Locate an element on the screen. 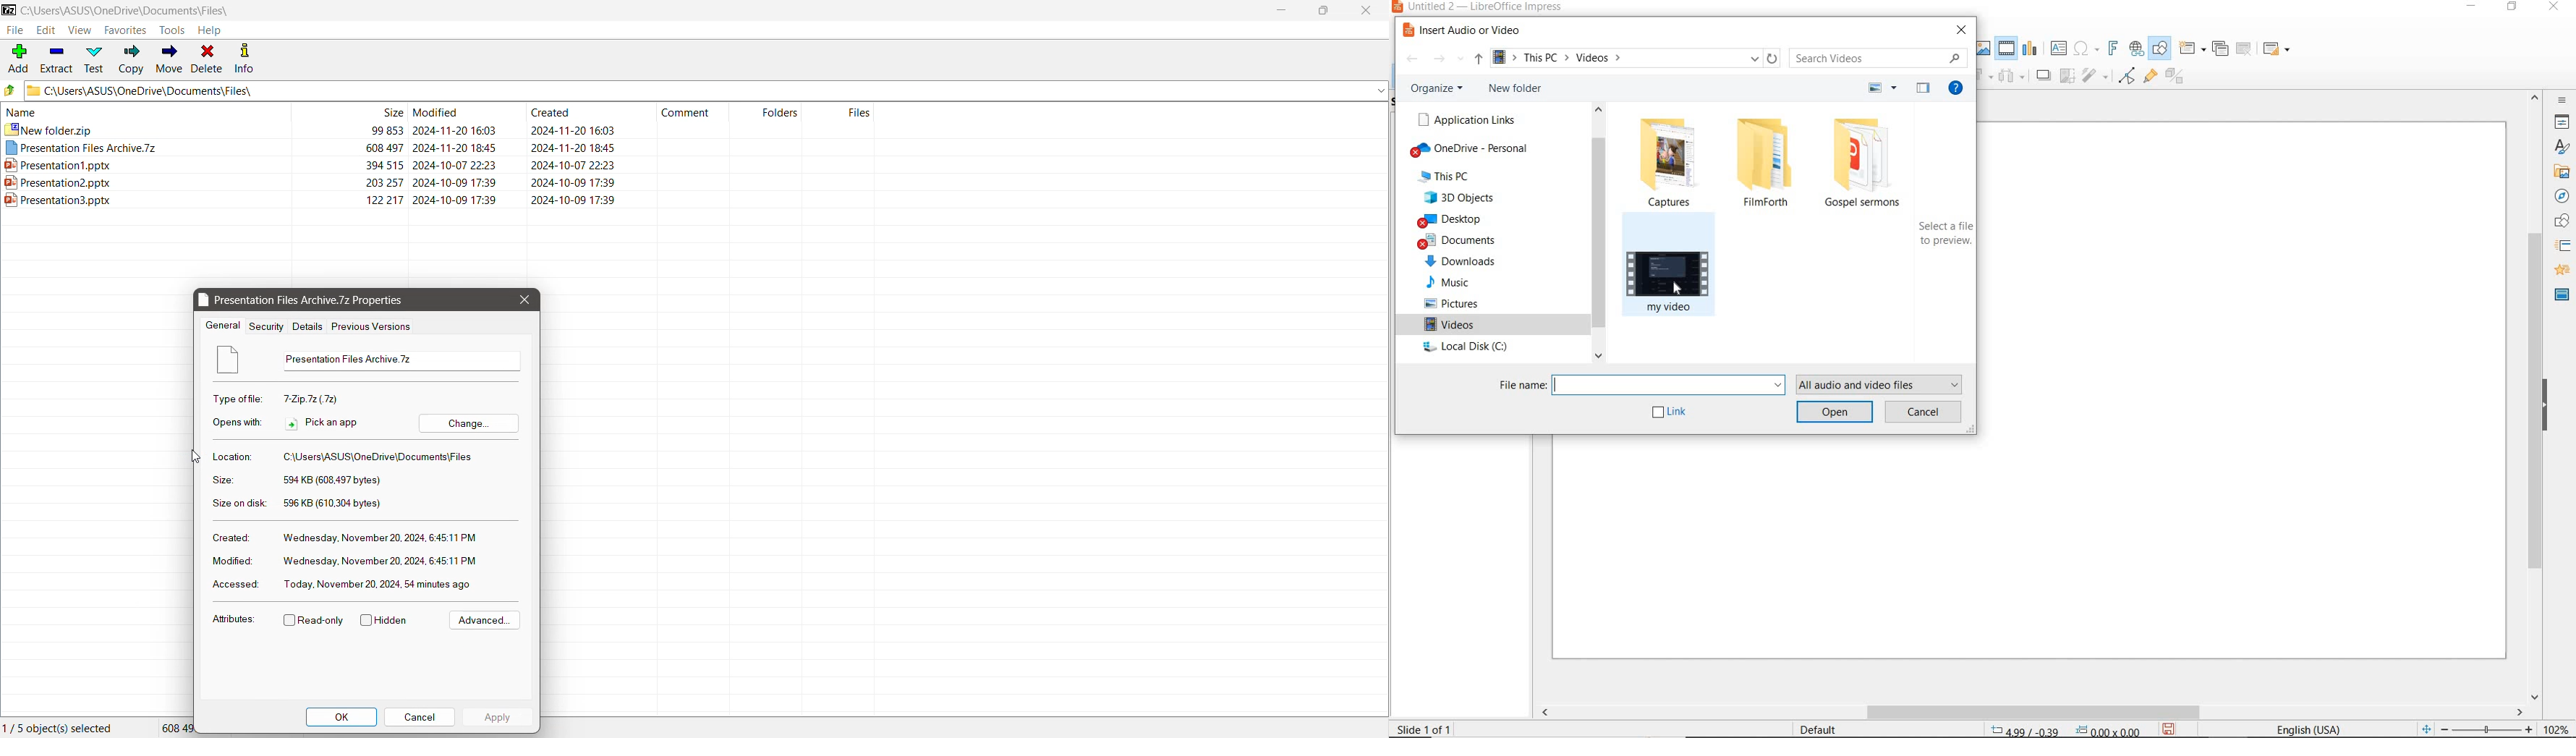 The width and height of the screenshot is (2576, 756). SLIDE 1 OF 1 is located at coordinates (1427, 728).